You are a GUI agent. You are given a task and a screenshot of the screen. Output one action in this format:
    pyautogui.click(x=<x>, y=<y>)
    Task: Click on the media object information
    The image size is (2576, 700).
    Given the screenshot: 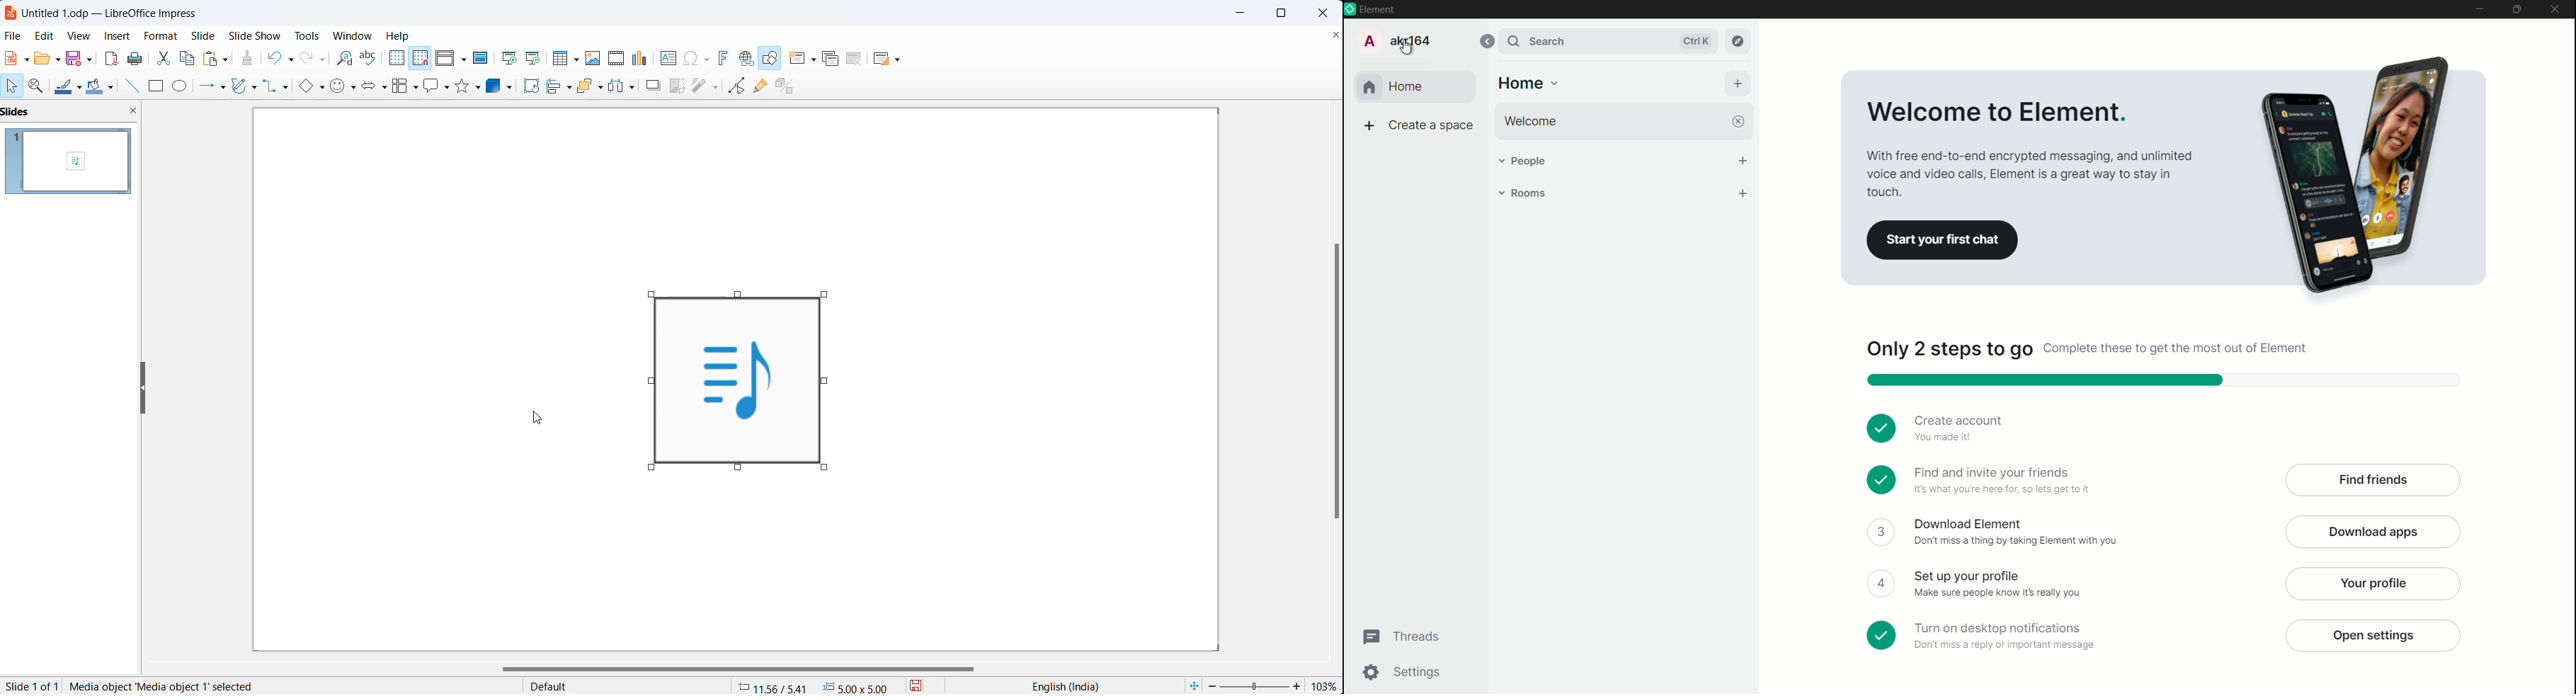 What is the action you would take?
    pyautogui.click(x=164, y=686)
    